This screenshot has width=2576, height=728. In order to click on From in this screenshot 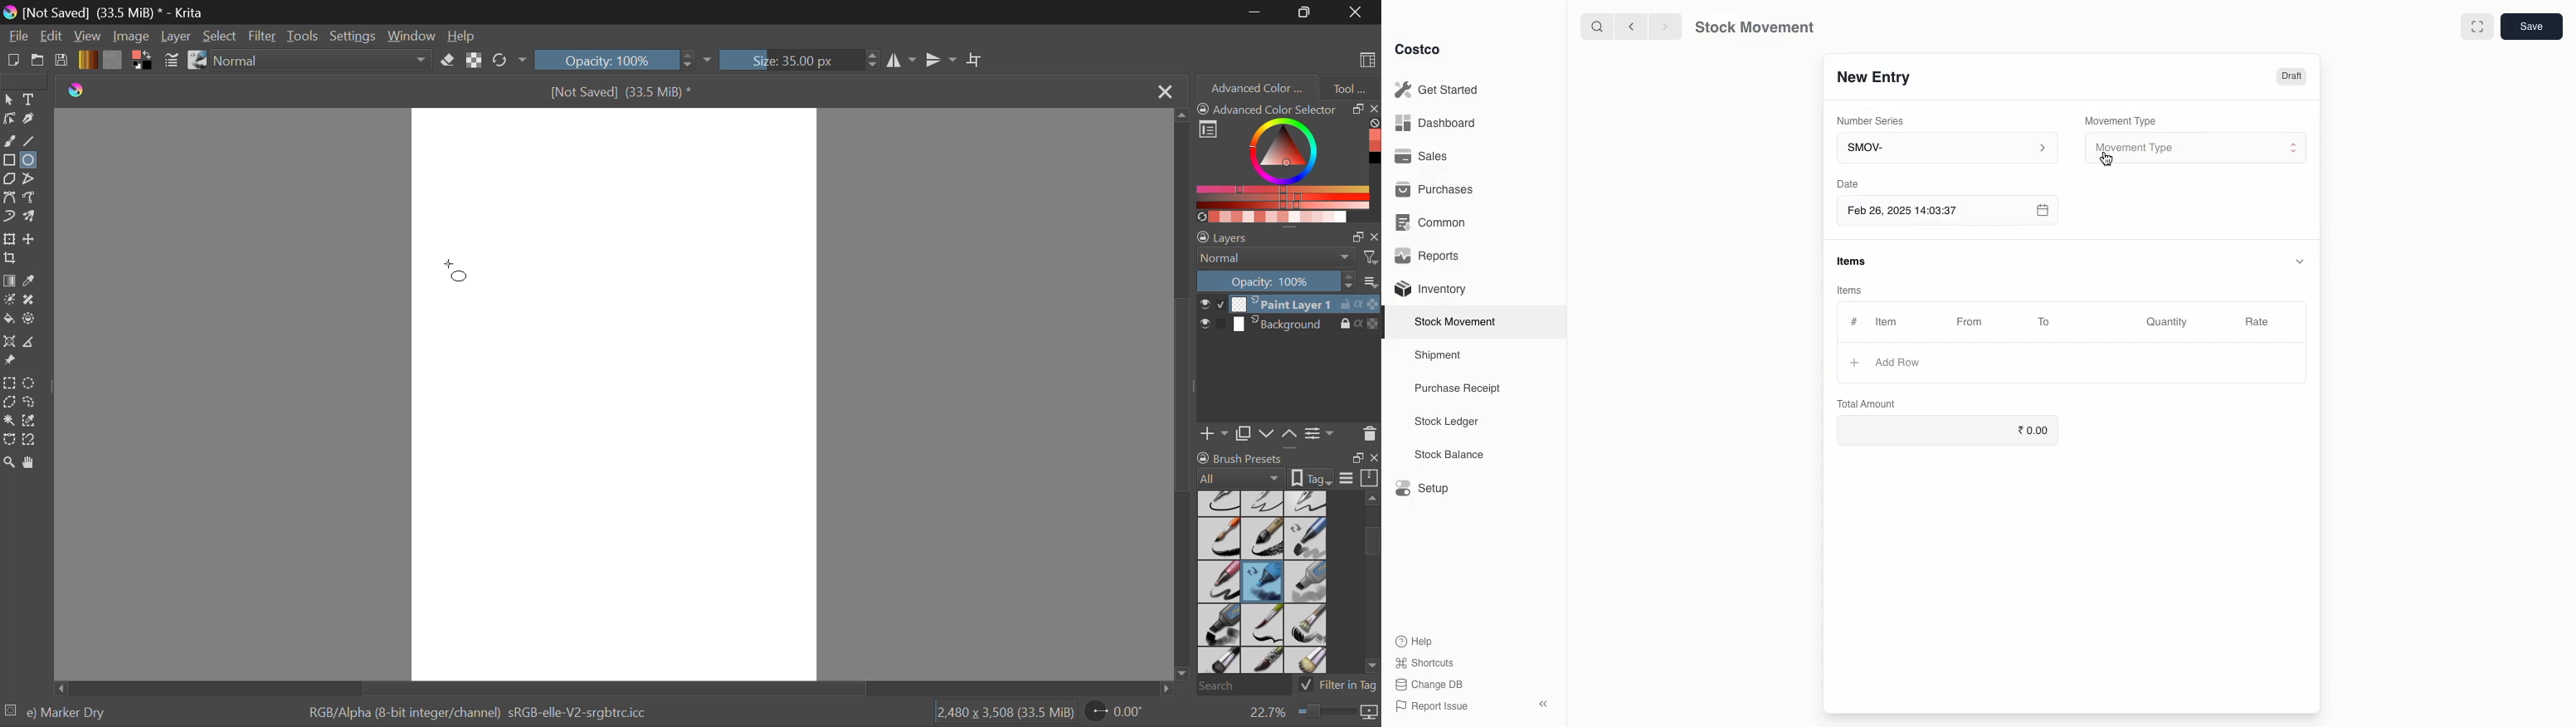, I will do `click(1975, 324)`.